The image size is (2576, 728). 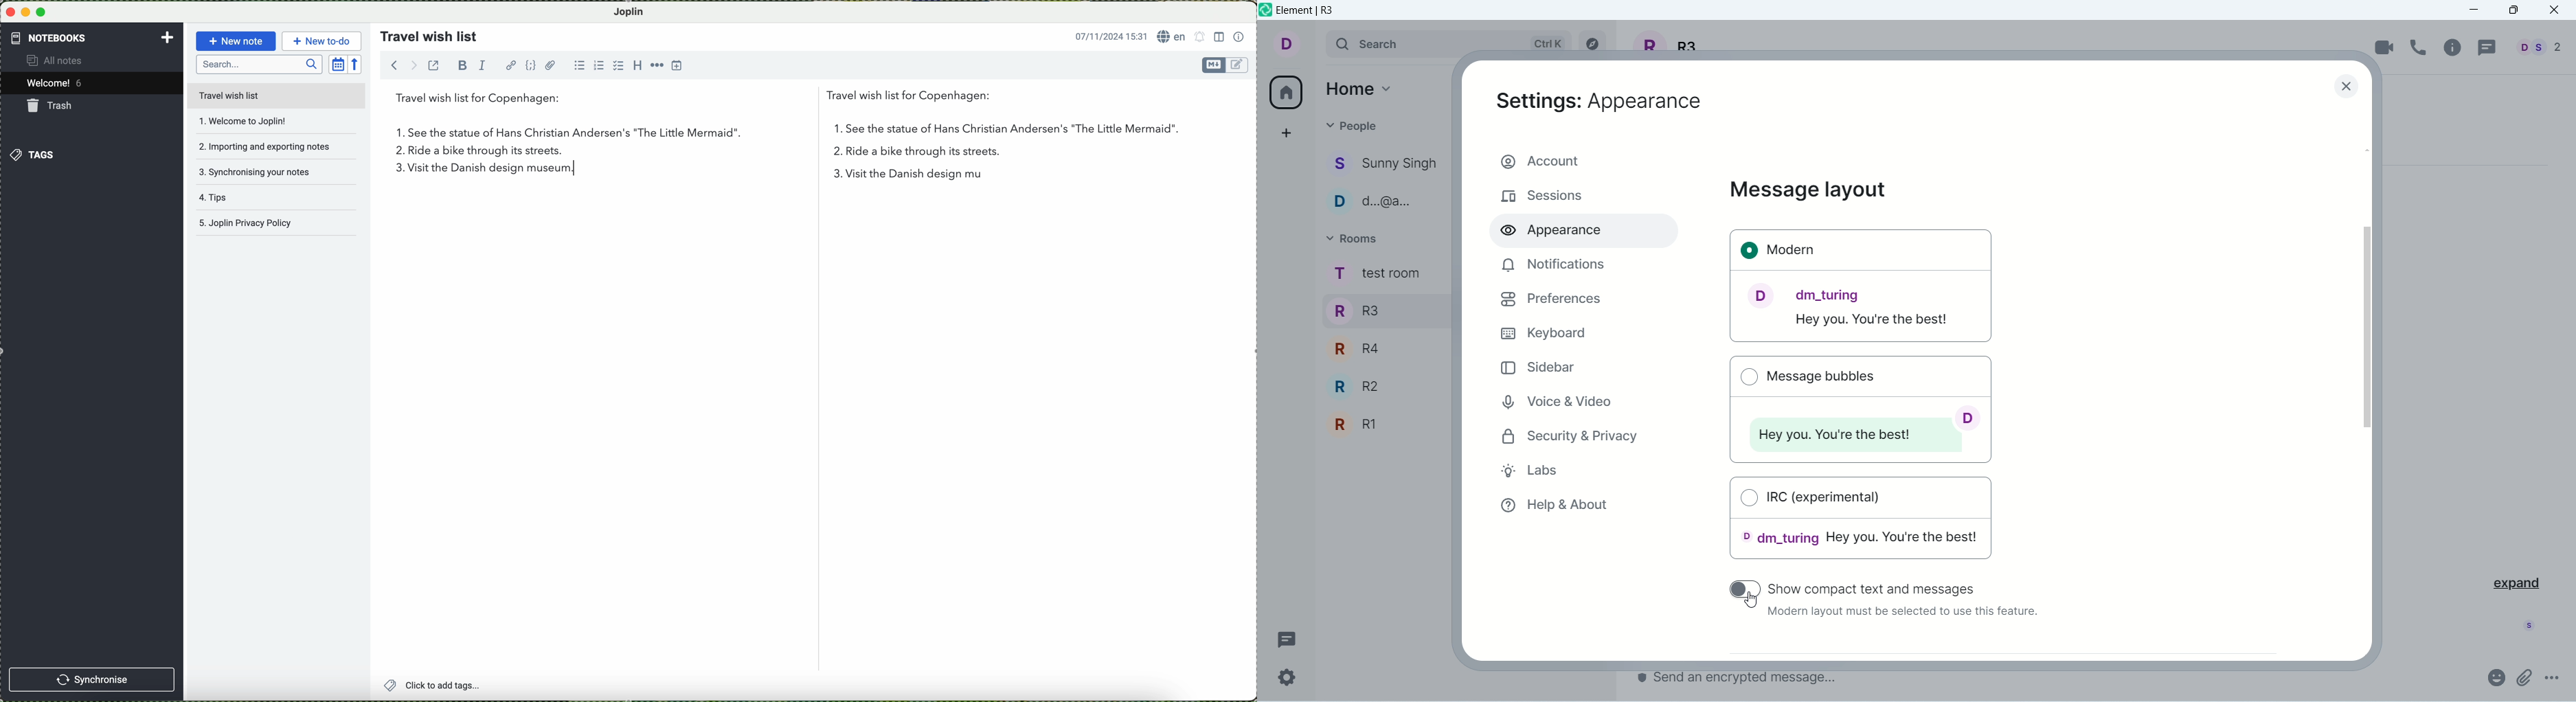 I want to click on message bubbles, so click(x=1859, y=407).